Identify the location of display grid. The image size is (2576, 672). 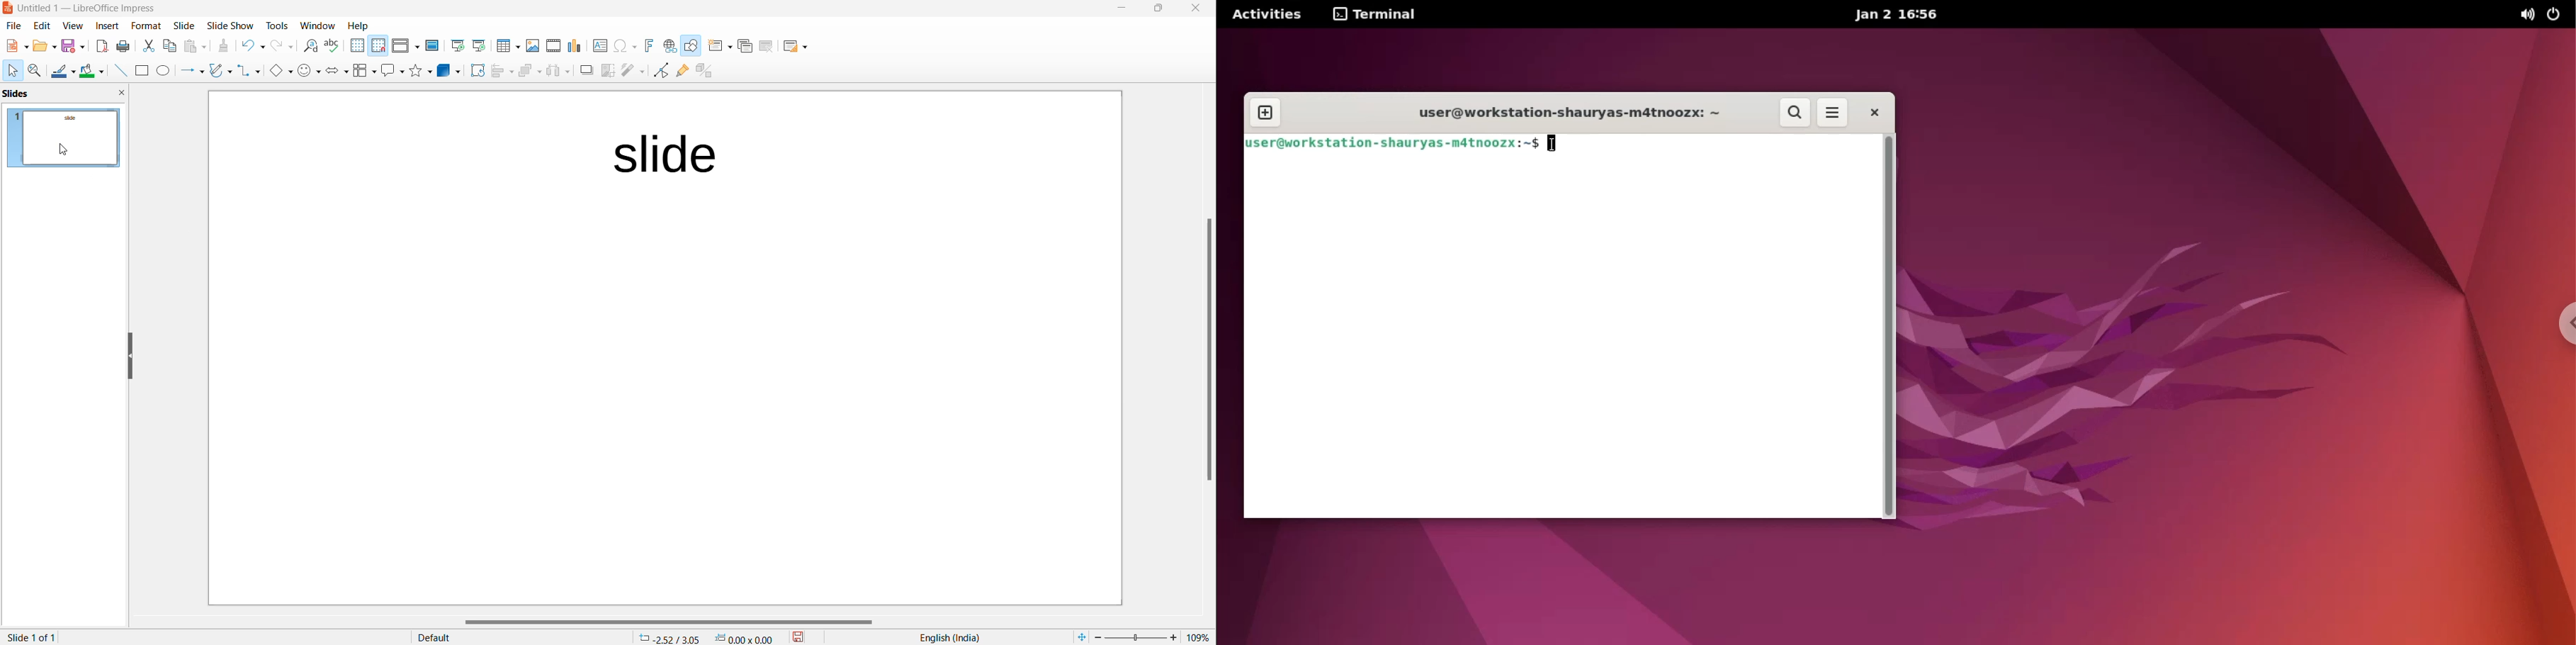
(357, 46).